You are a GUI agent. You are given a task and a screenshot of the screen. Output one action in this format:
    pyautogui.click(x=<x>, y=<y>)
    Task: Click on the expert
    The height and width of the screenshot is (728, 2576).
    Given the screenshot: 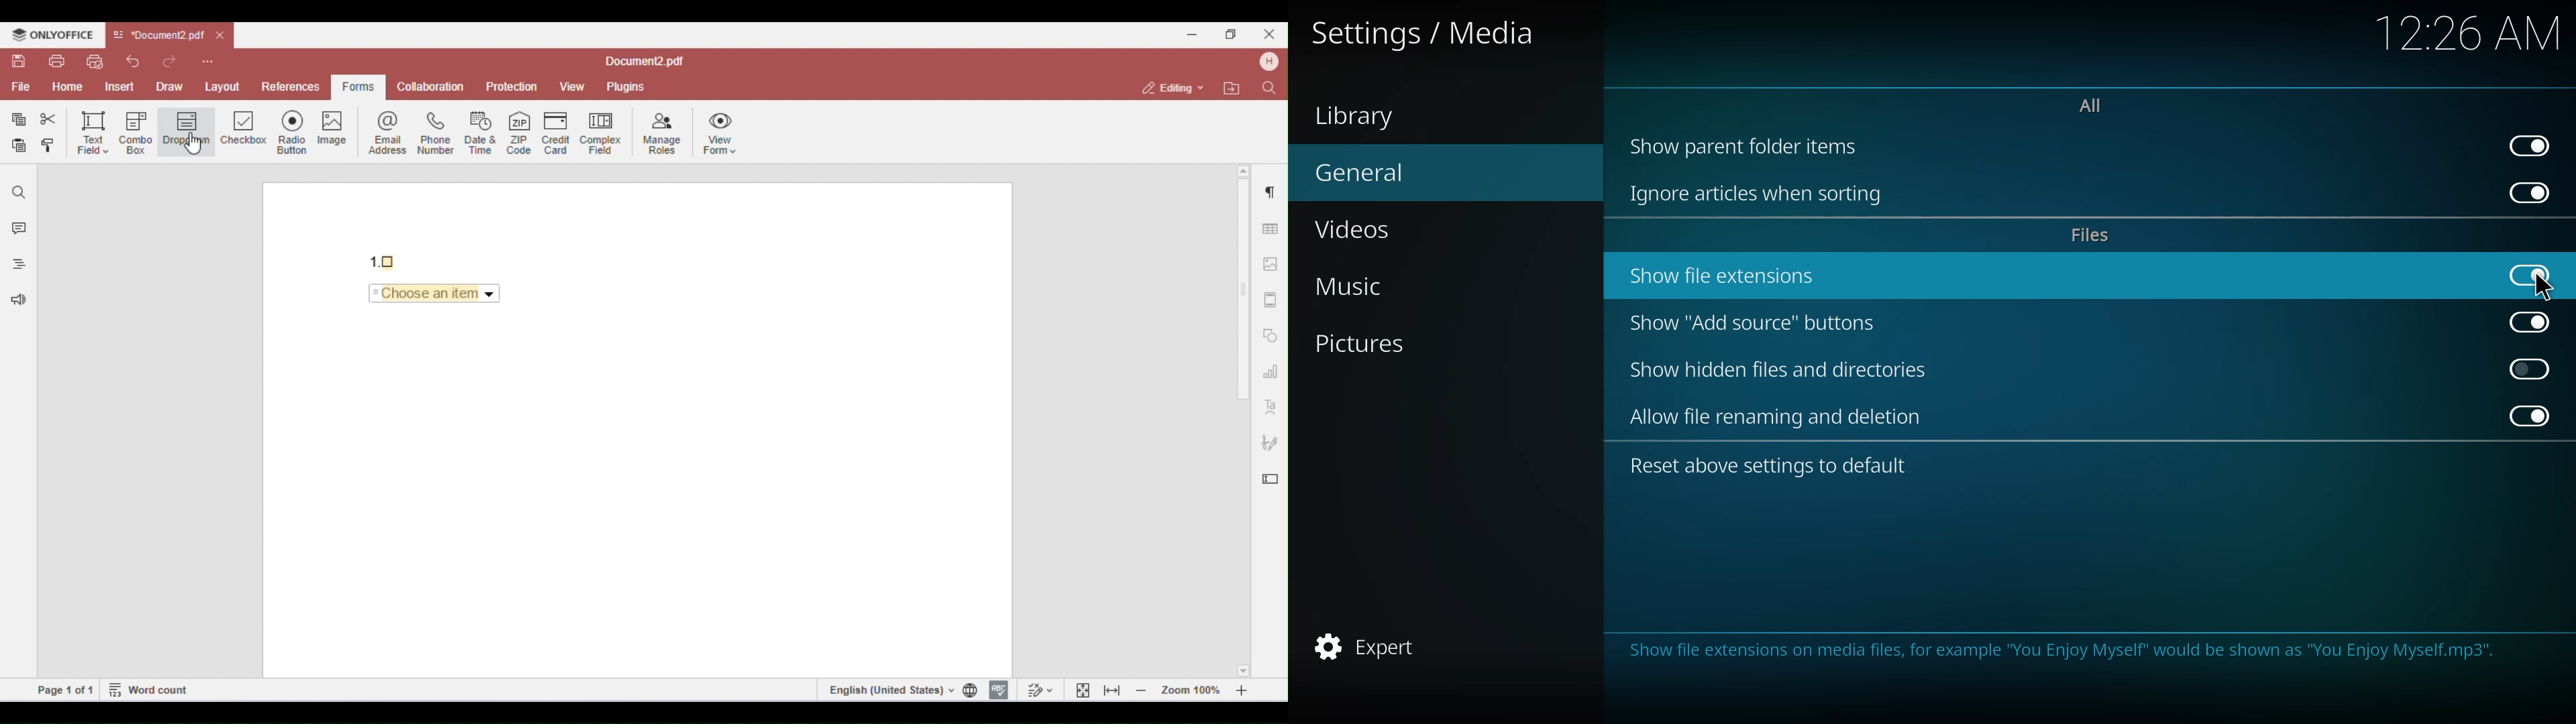 What is the action you would take?
    pyautogui.click(x=1369, y=644)
    